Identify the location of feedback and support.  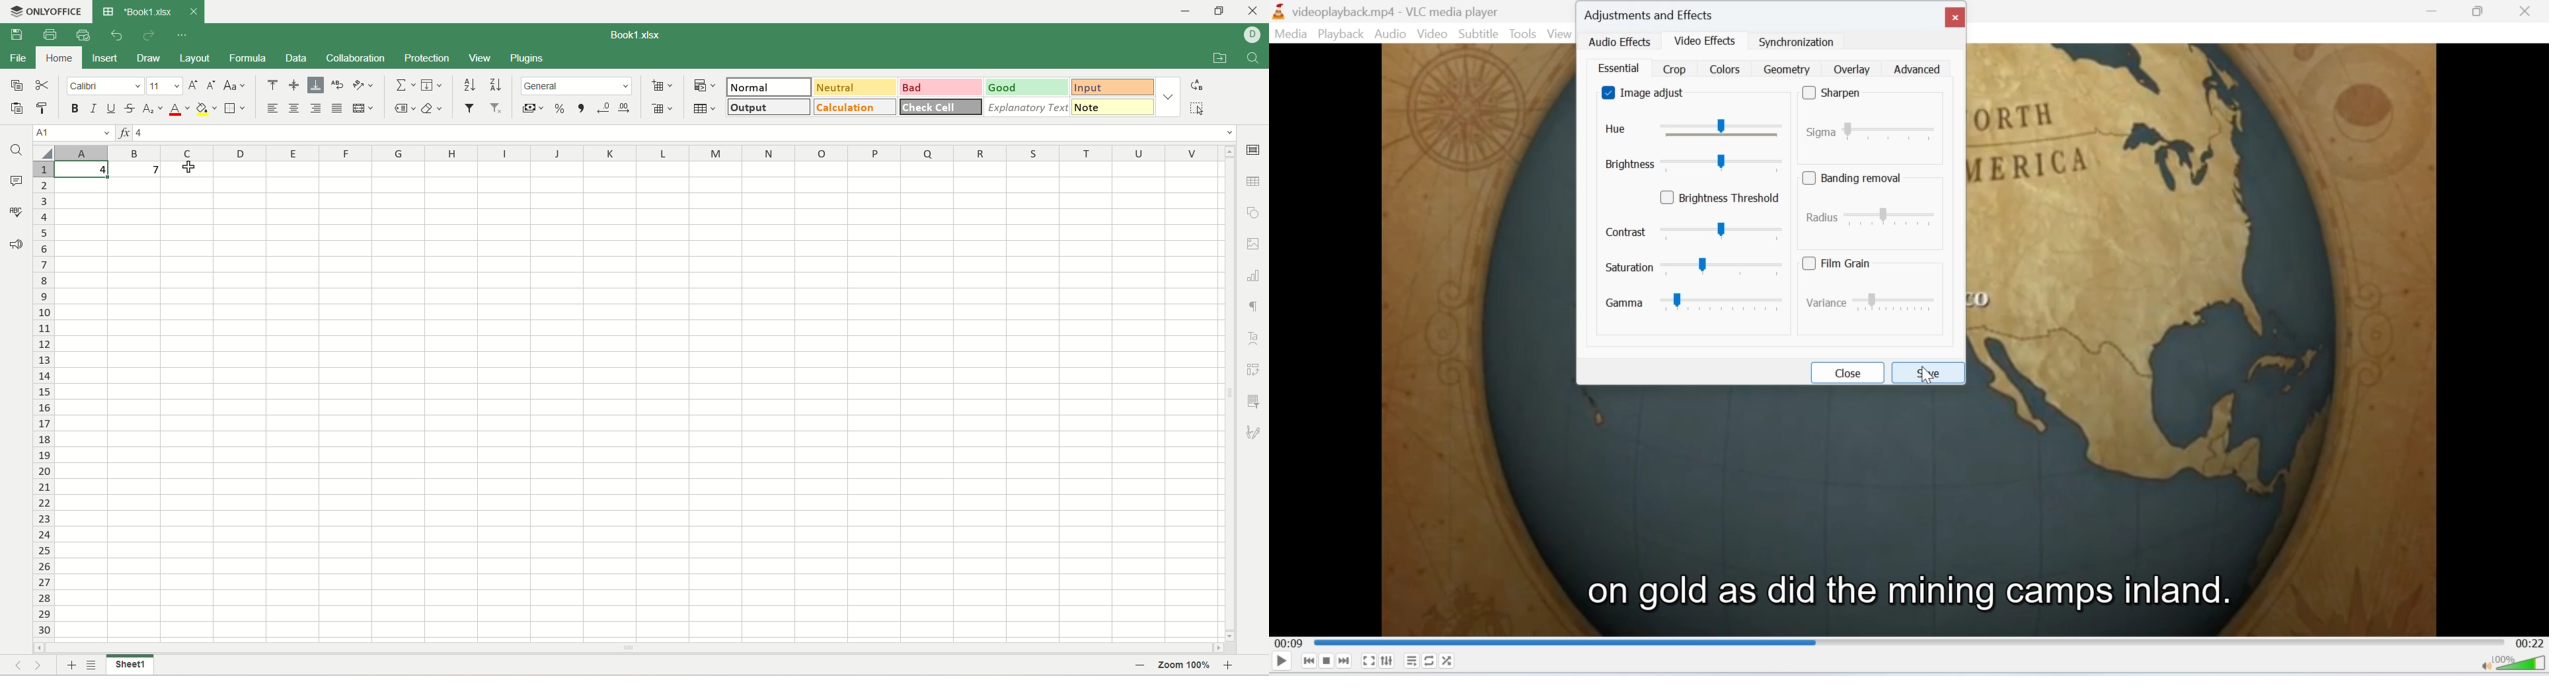
(16, 247).